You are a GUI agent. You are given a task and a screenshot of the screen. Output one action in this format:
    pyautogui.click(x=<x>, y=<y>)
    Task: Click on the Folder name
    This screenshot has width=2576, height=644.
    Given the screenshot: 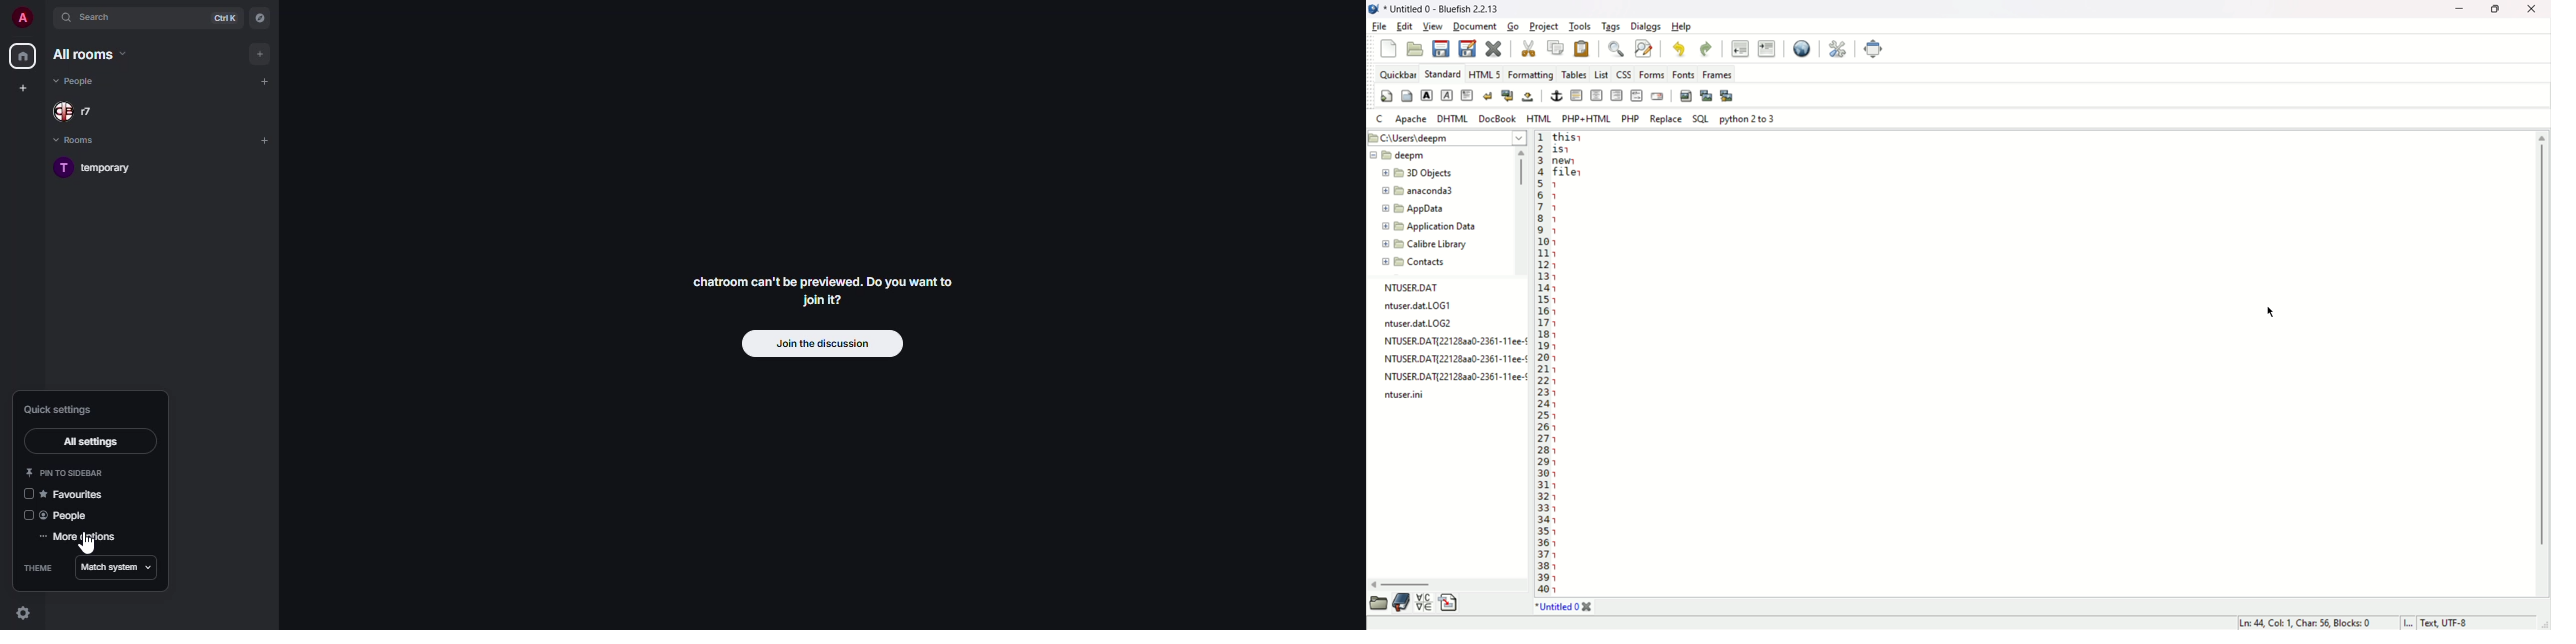 What is the action you would take?
    pyautogui.click(x=1425, y=174)
    